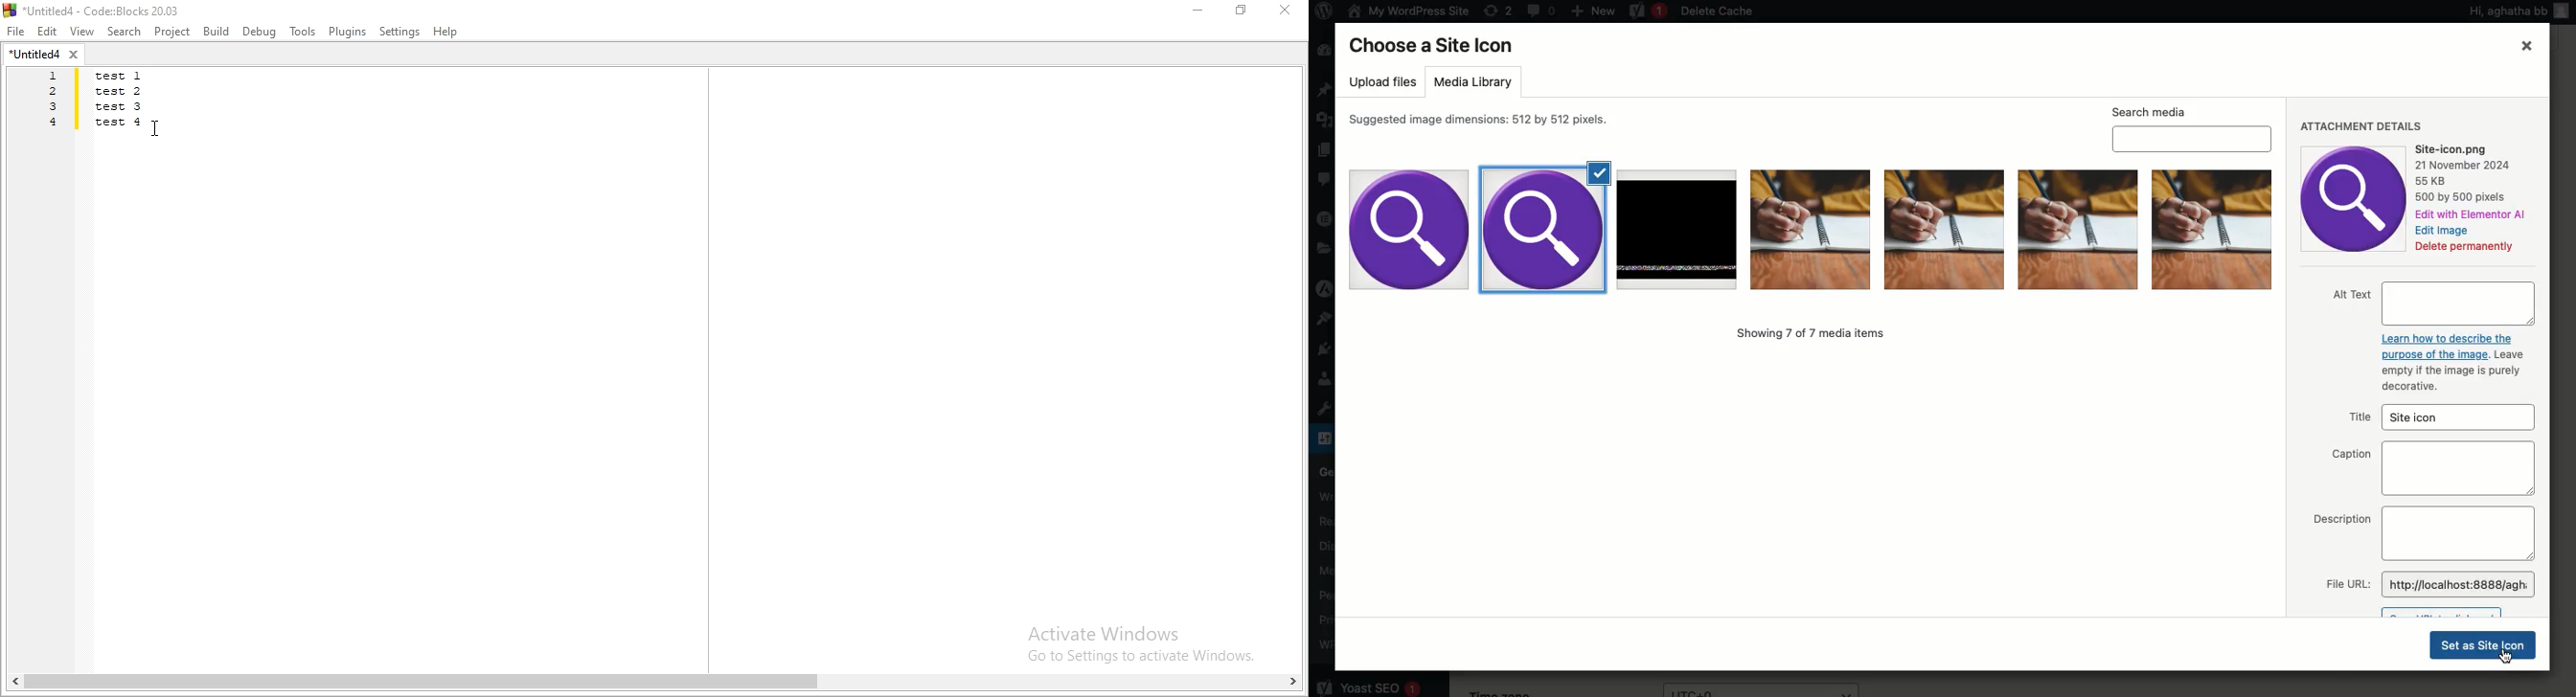 The width and height of the screenshot is (2576, 700). Describe the element at coordinates (2342, 518) in the screenshot. I see `Description` at that location.